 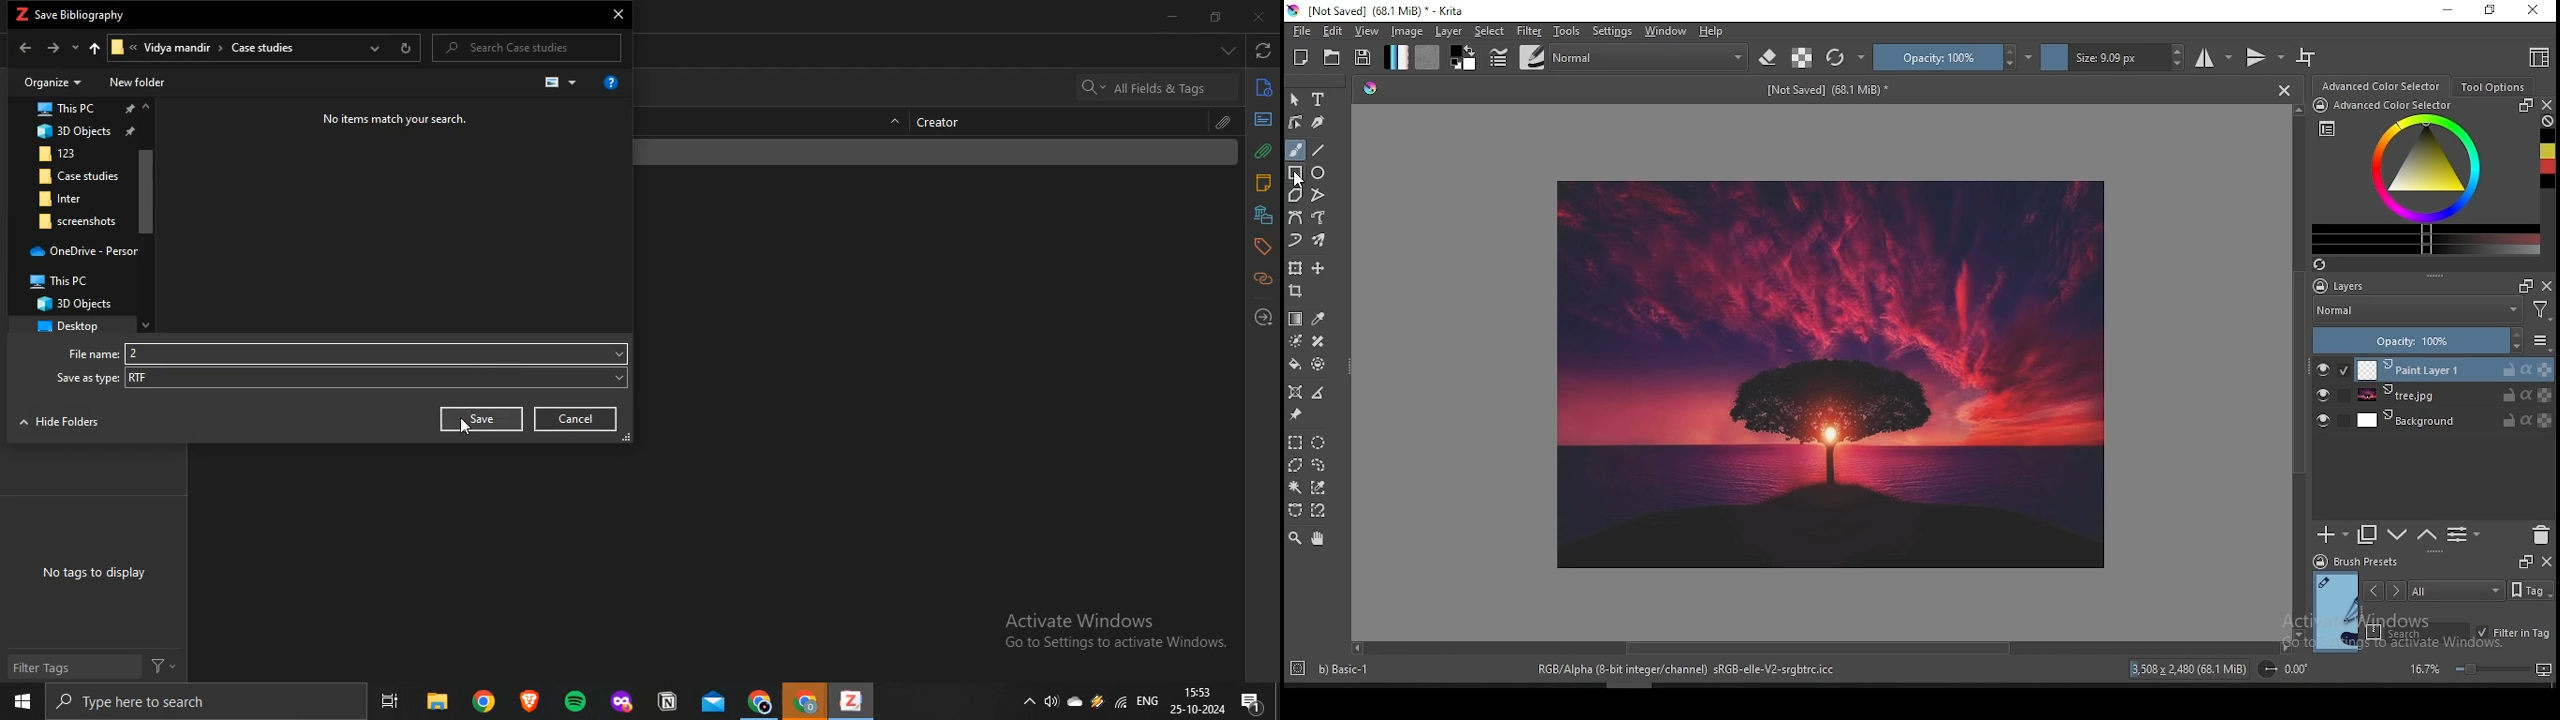 What do you see at coordinates (1320, 240) in the screenshot?
I see `multibrush tool` at bounding box center [1320, 240].